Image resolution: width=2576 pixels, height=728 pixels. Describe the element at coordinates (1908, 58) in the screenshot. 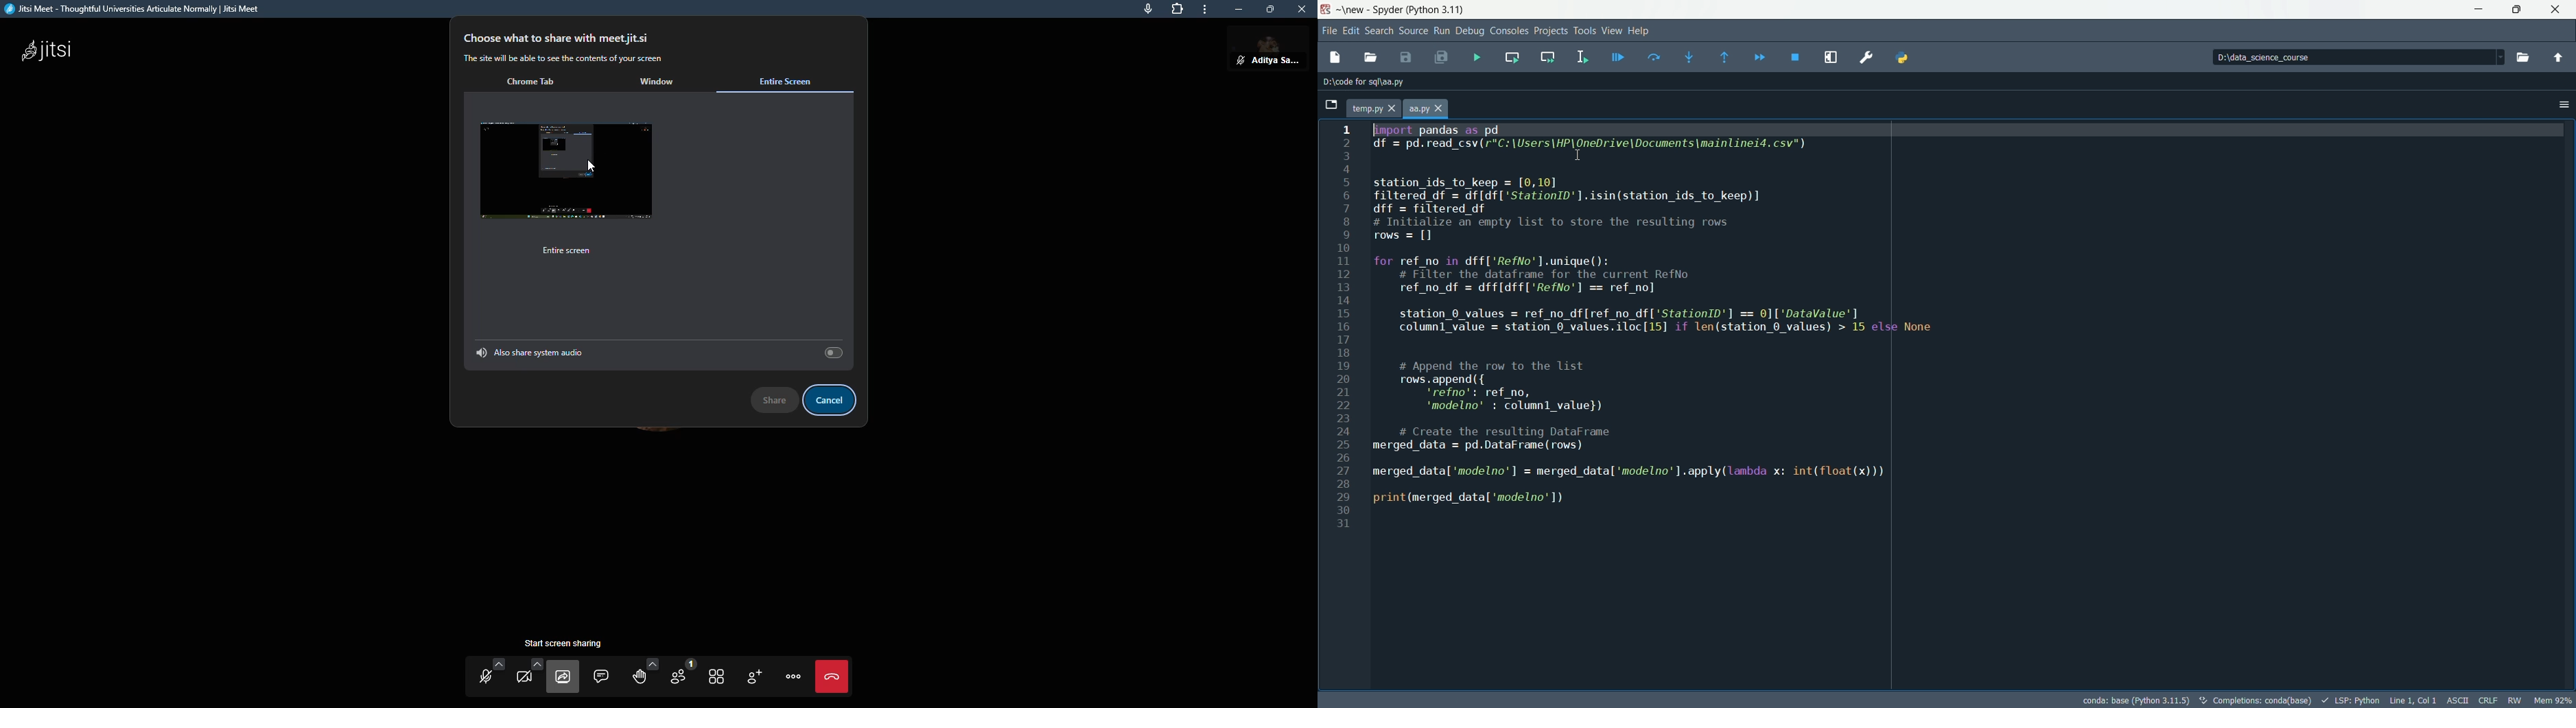

I see `PYTHONPATH manager` at that location.